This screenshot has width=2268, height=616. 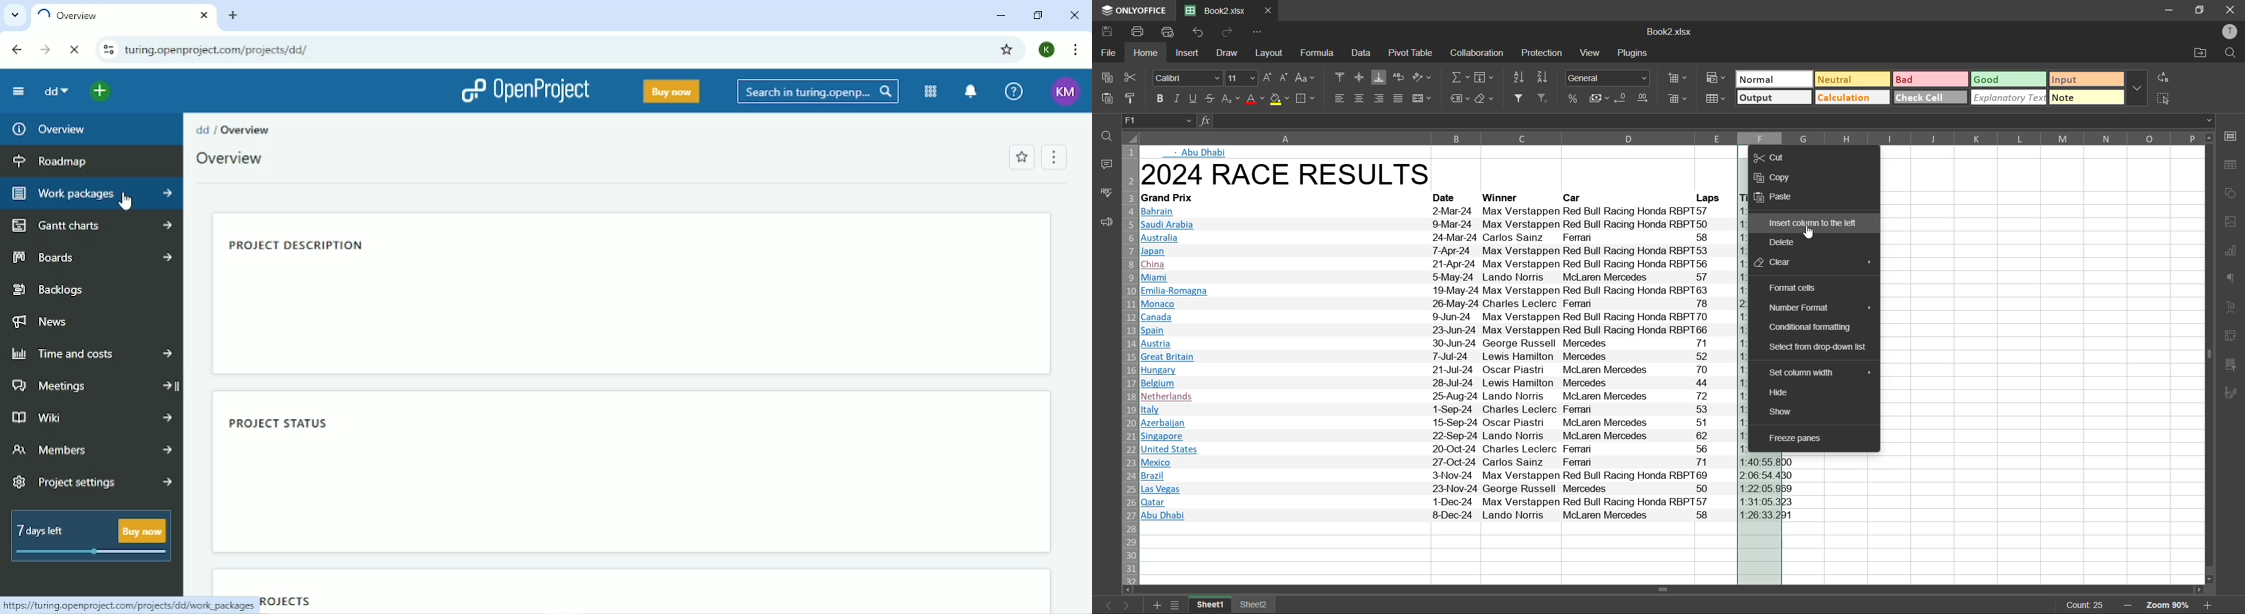 What do you see at coordinates (1124, 604) in the screenshot?
I see `next` at bounding box center [1124, 604].